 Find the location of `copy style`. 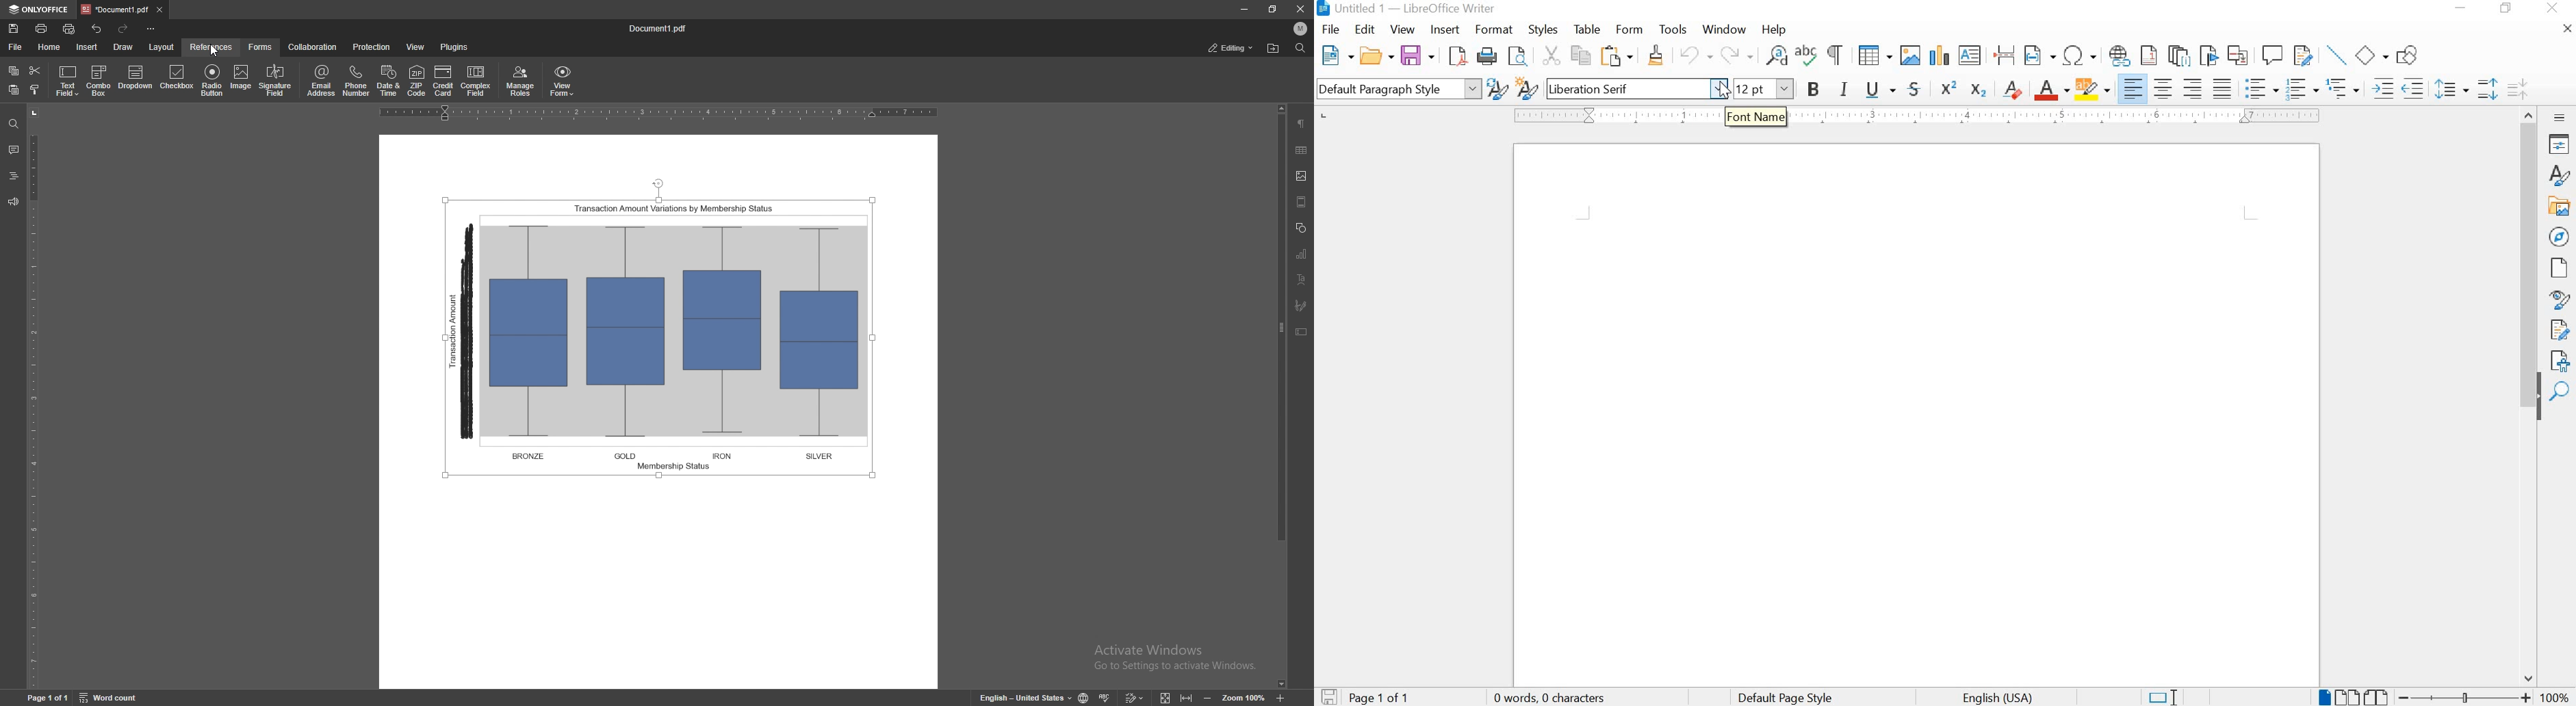

copy style is located at coordinates (35, 90).